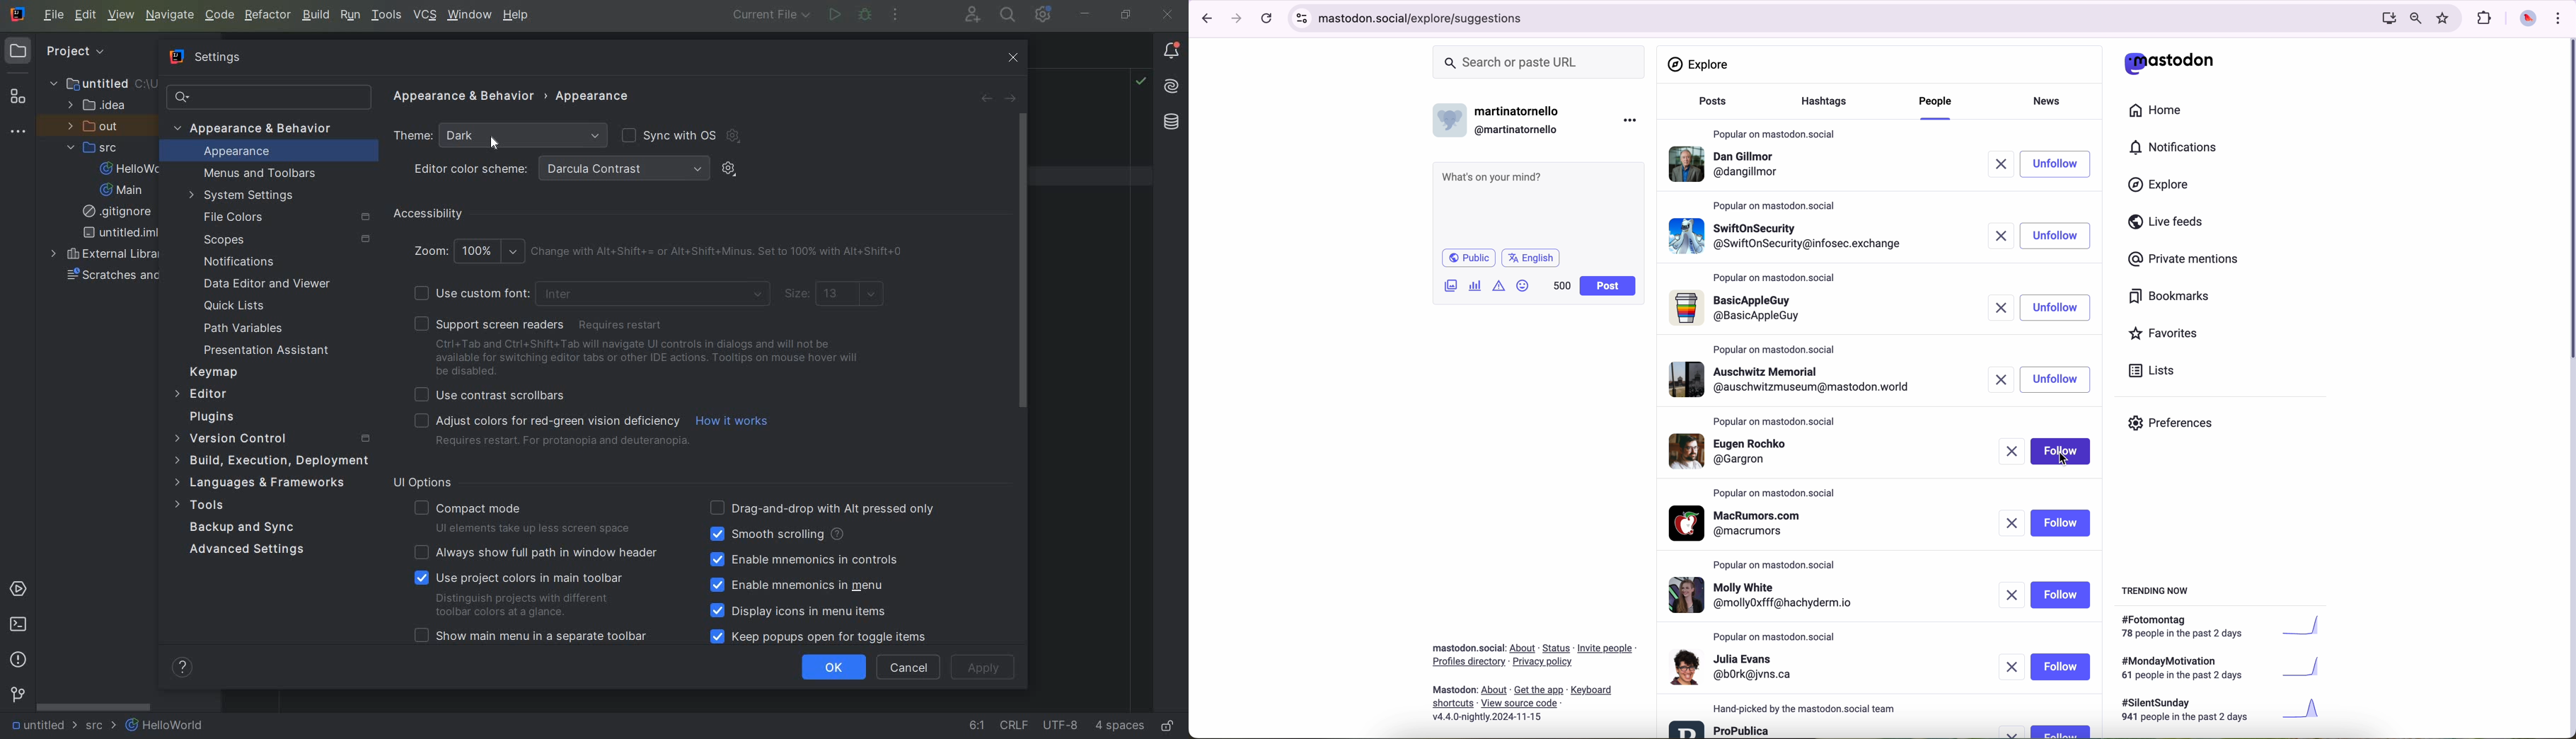 This screenshot has height=756, width=2576. What do you see at coordinates (1831, 103) in the screenshot?
I see `hasgtags` at bounding box center [1831, 103].